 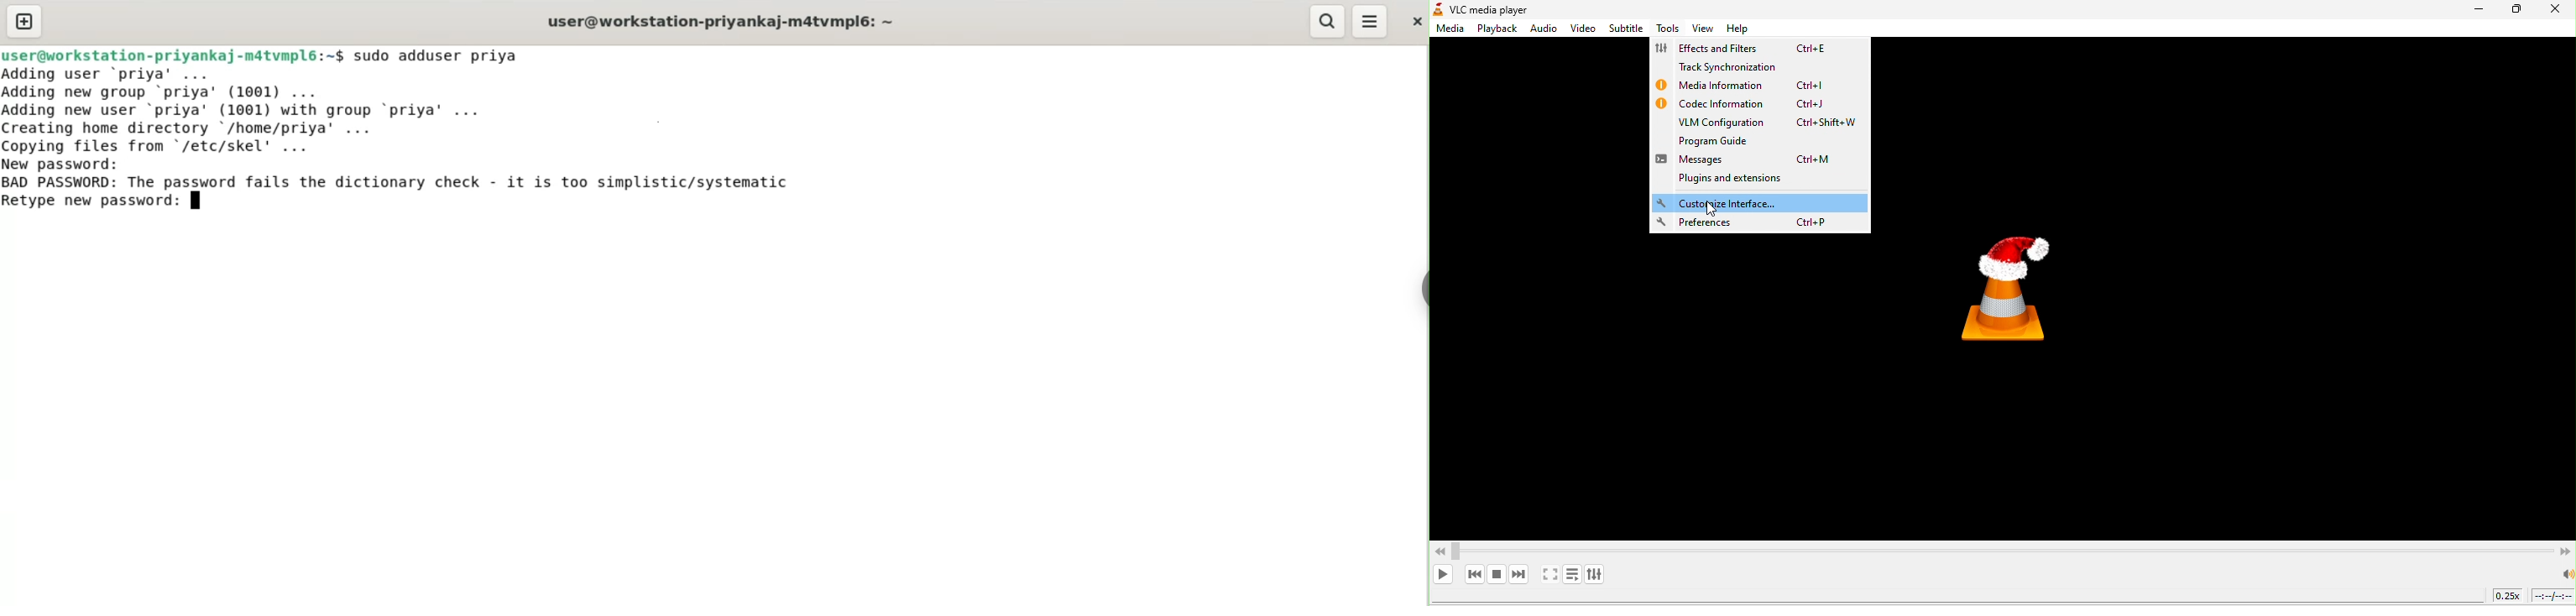 What do you see at coordinates (1496, 574) in the screenshot?
I see `stop playback` at bounding box center [1496, 574].